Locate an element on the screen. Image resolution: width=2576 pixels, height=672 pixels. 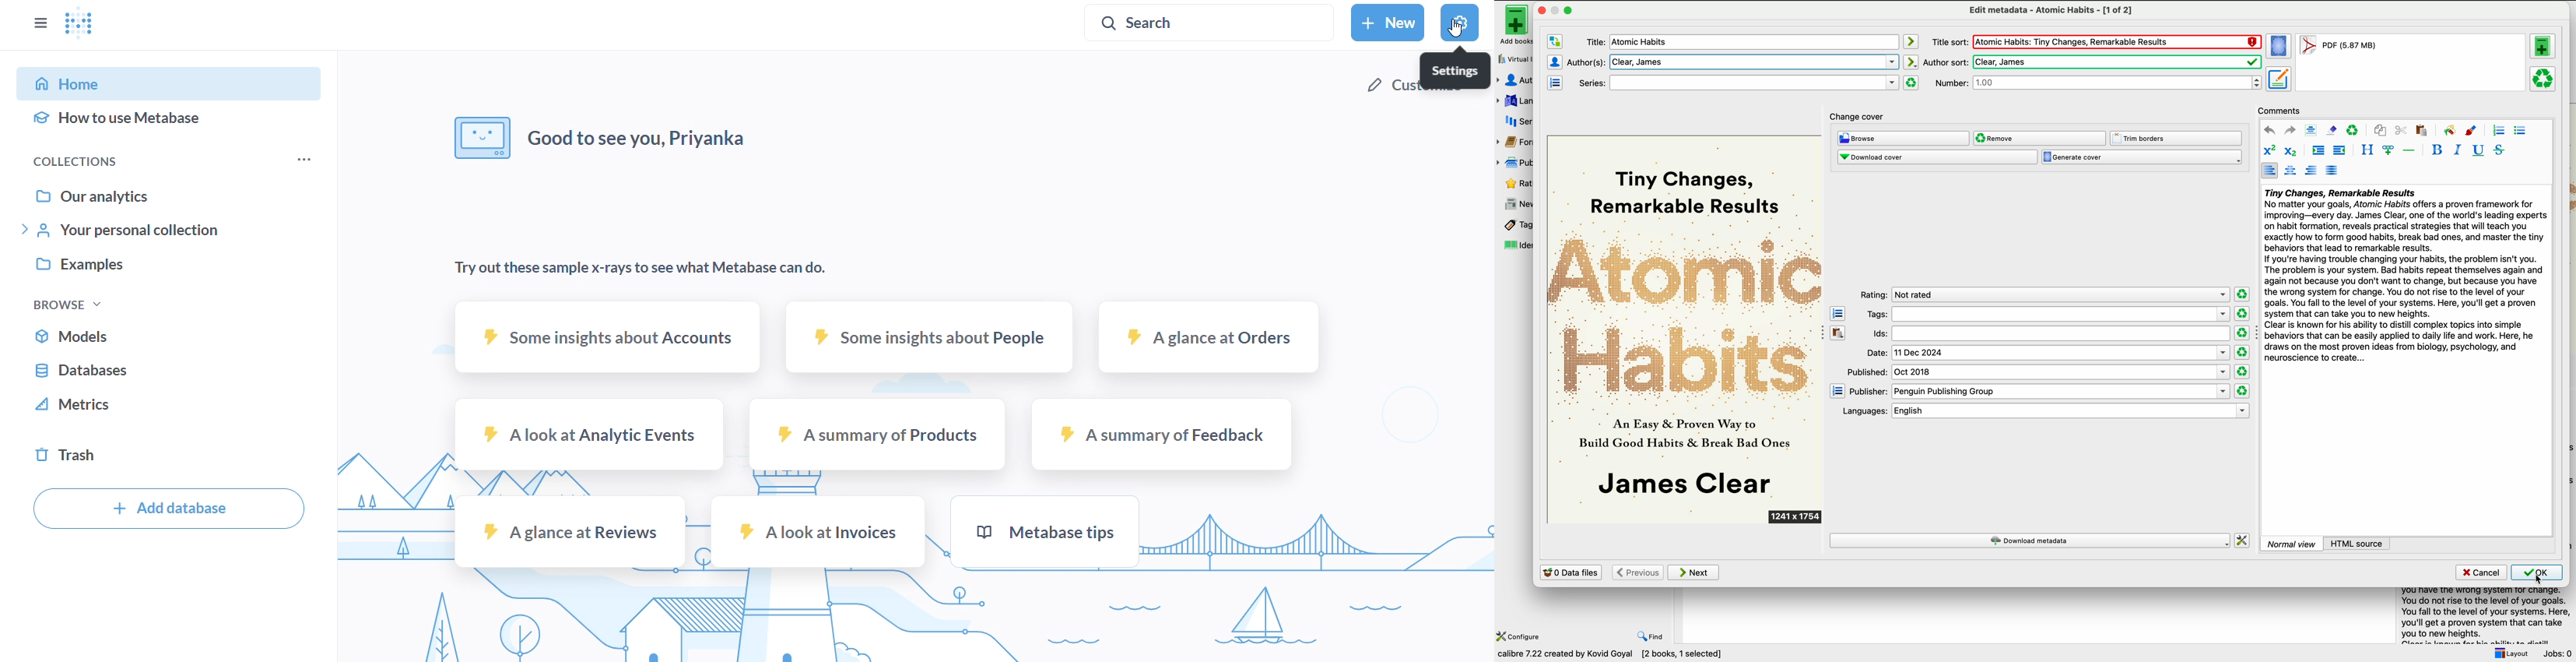
new is located at coordinates (1387, 22).